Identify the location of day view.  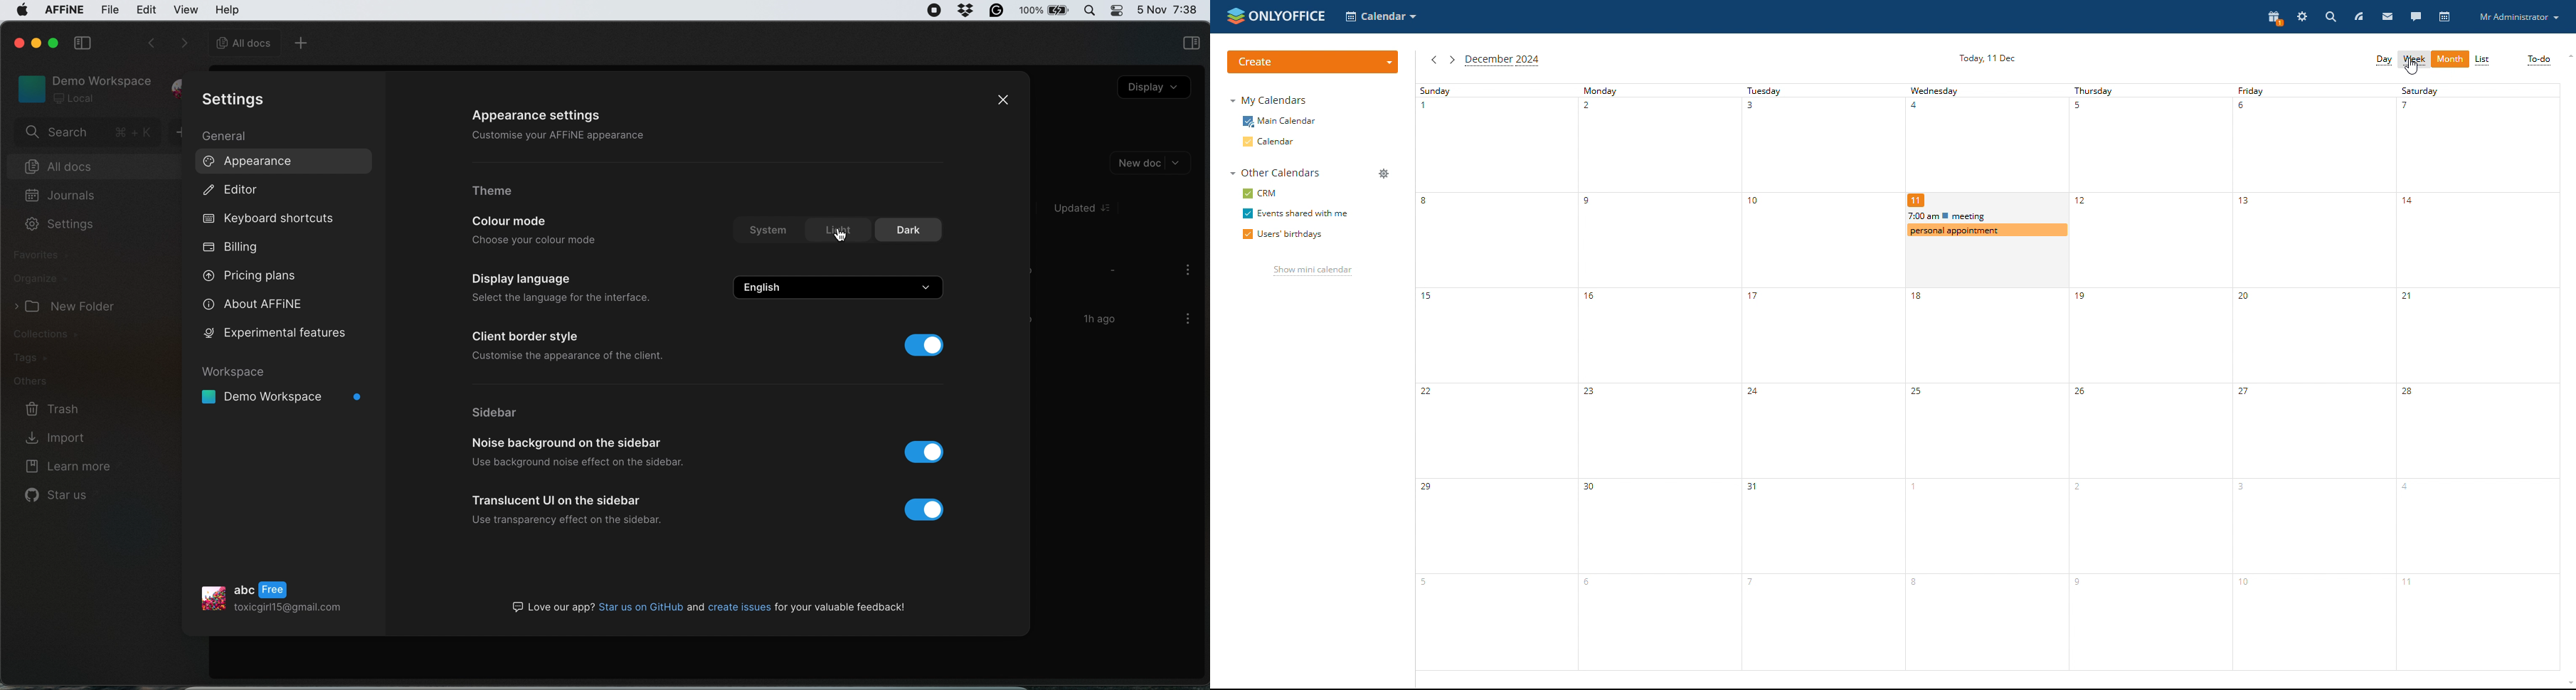
(2385, 61).